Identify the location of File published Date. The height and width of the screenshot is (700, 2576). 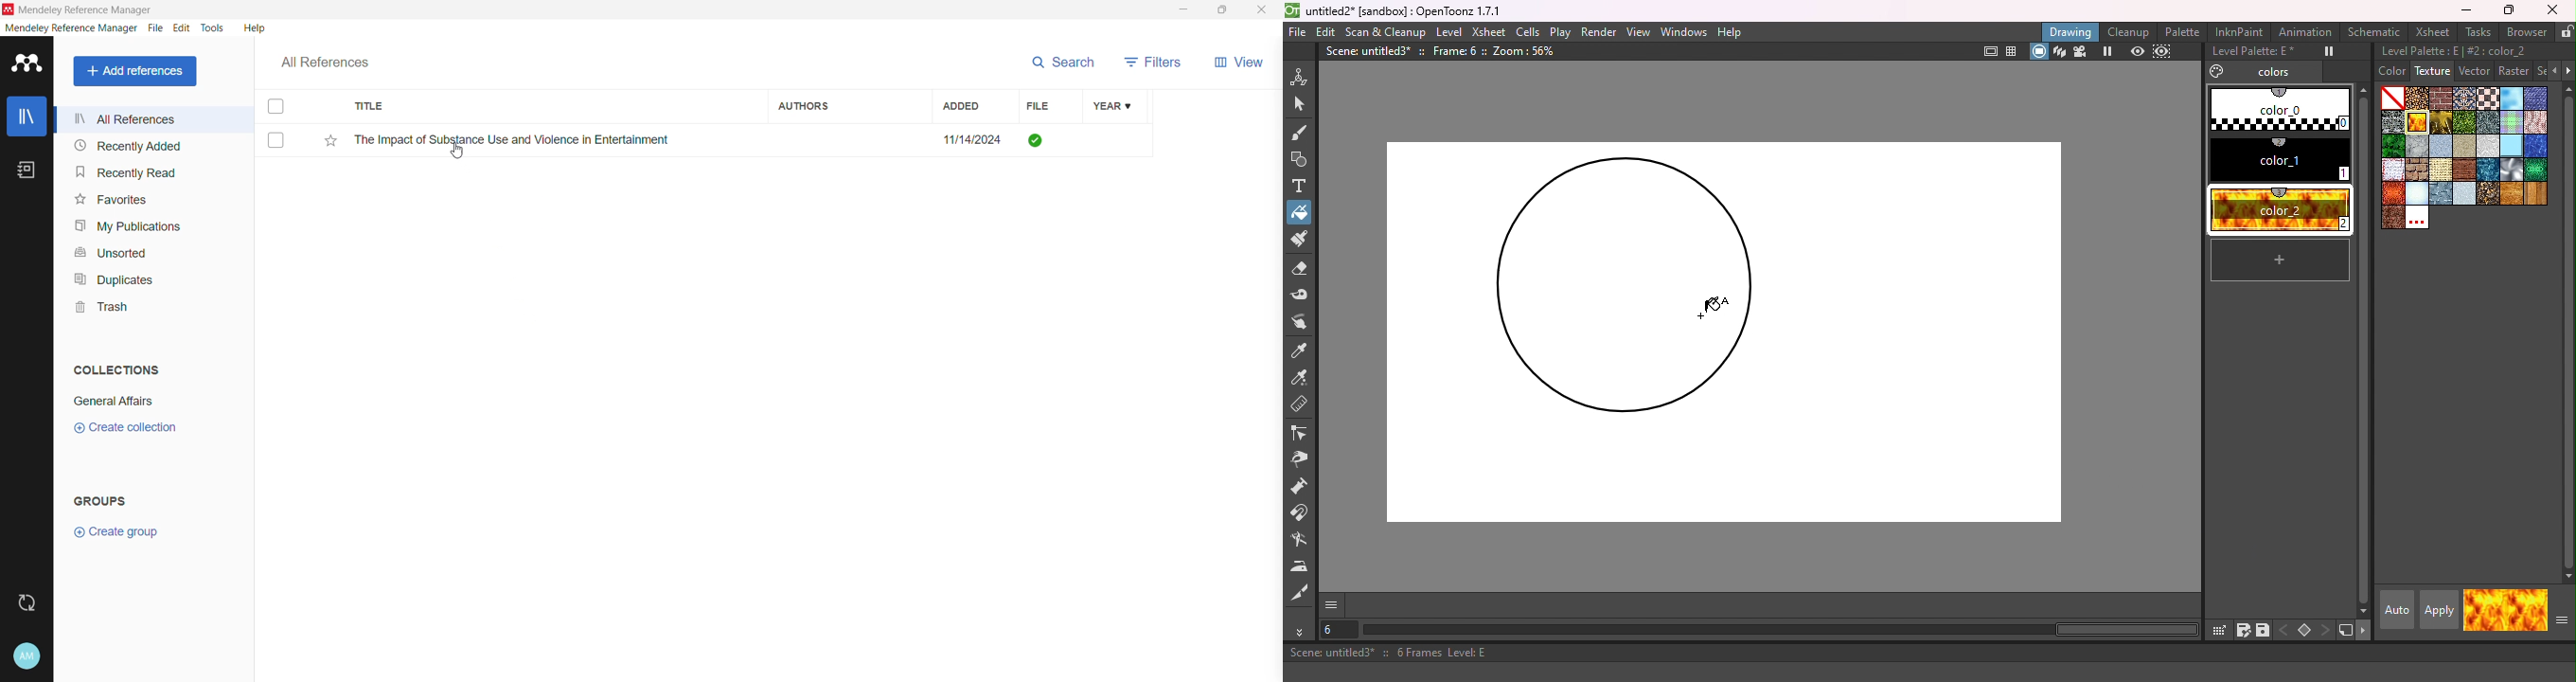
(1117, 140).